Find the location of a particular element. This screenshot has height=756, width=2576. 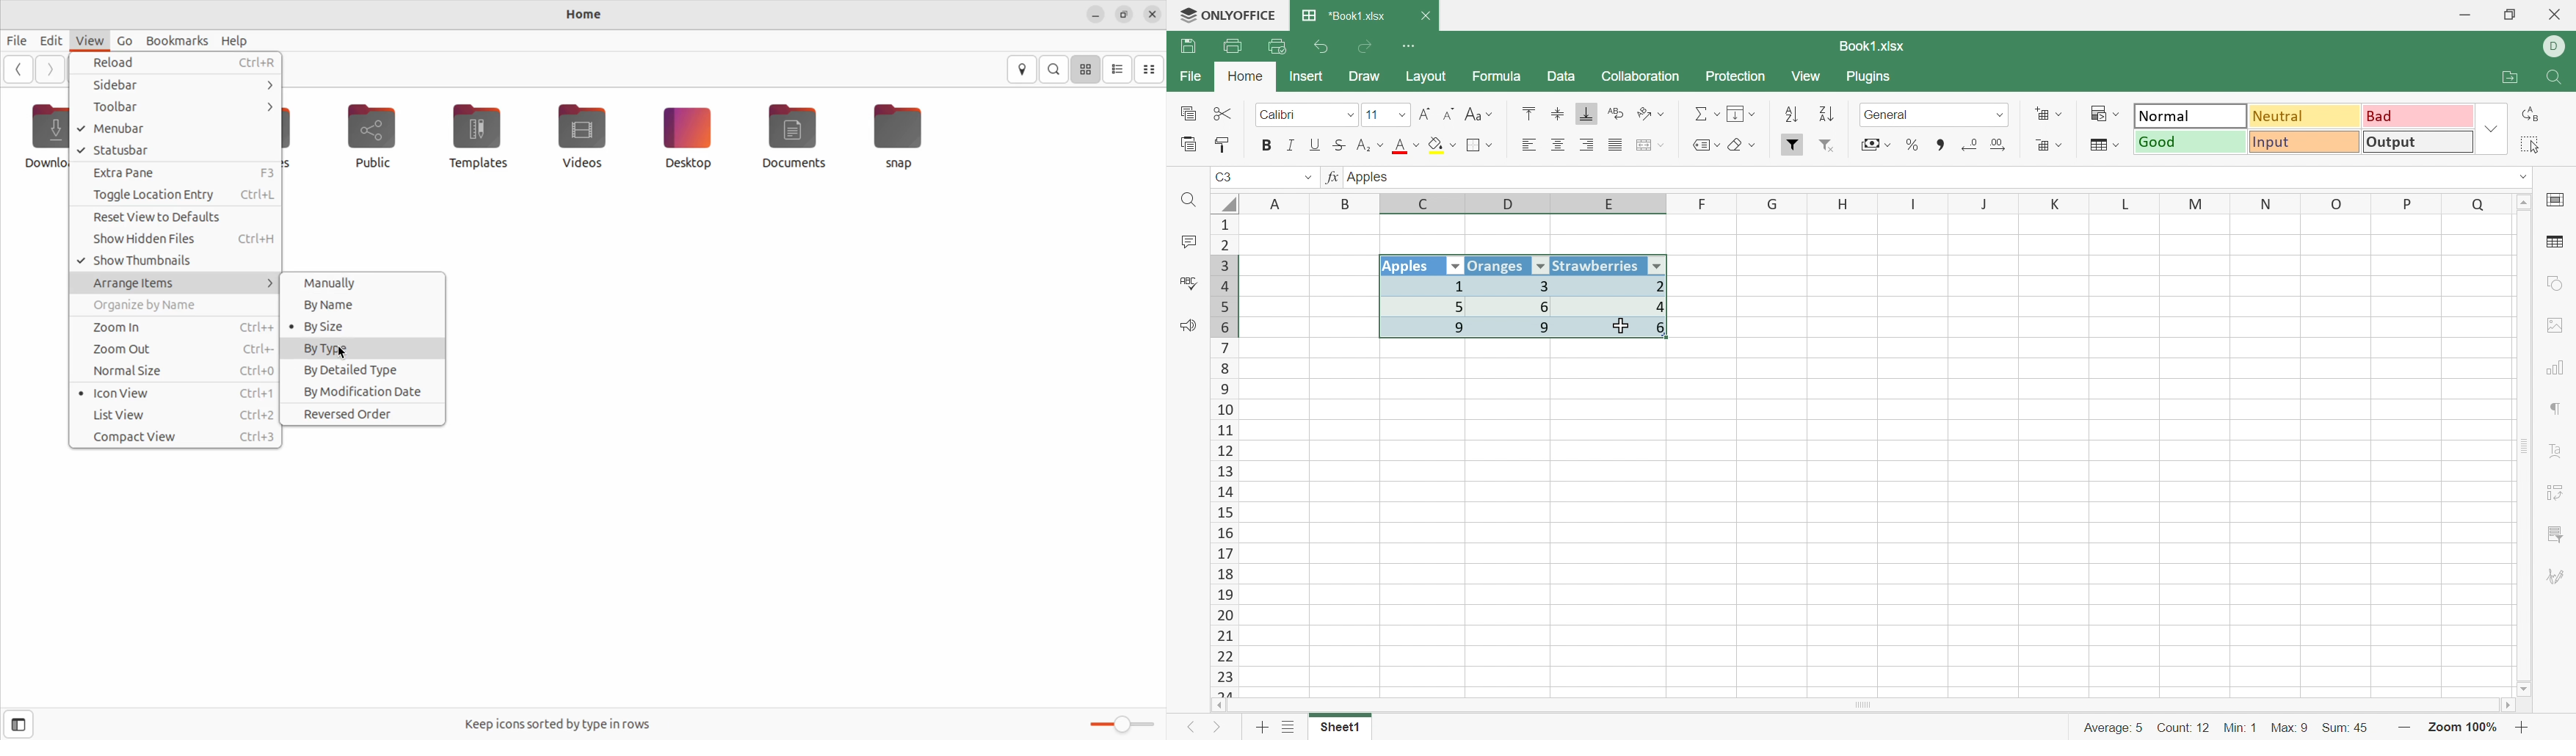

Input is located at coordinates (2308, 144).